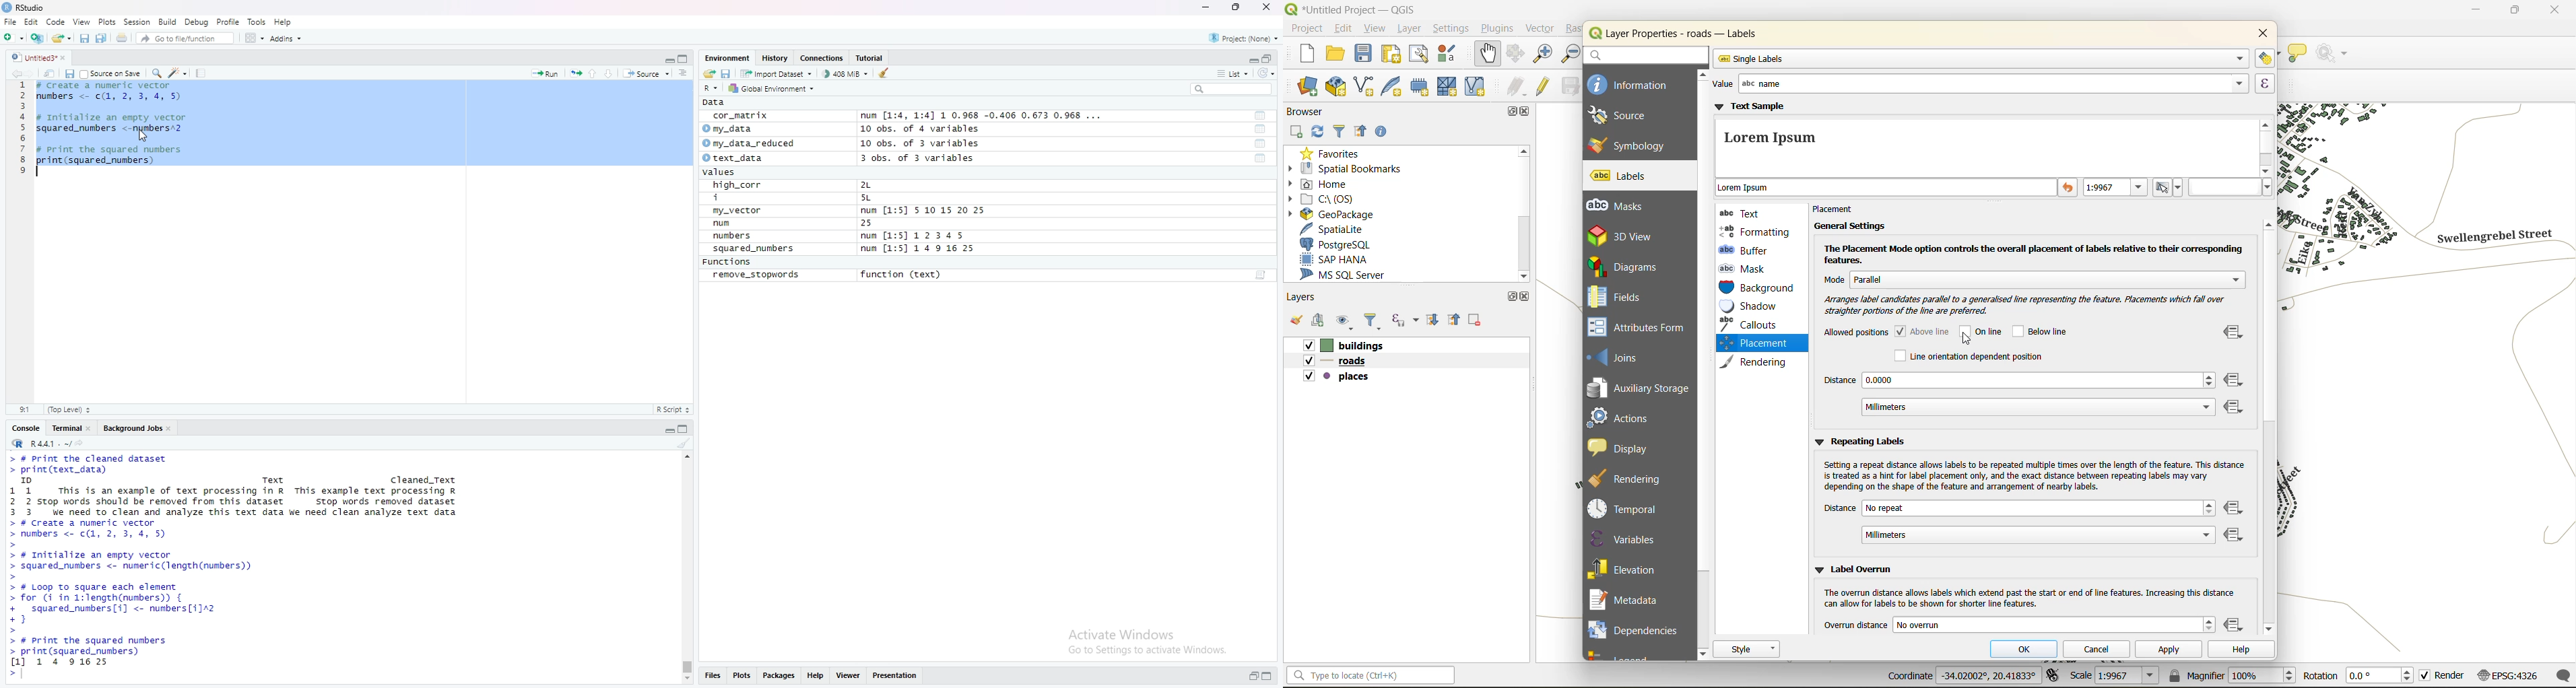 The width and height of the screenshot is (2576, 700). What do you see at coordinates (64, 427) in the screenshot?
I see `Terminal` at bounding box center [64, 427].